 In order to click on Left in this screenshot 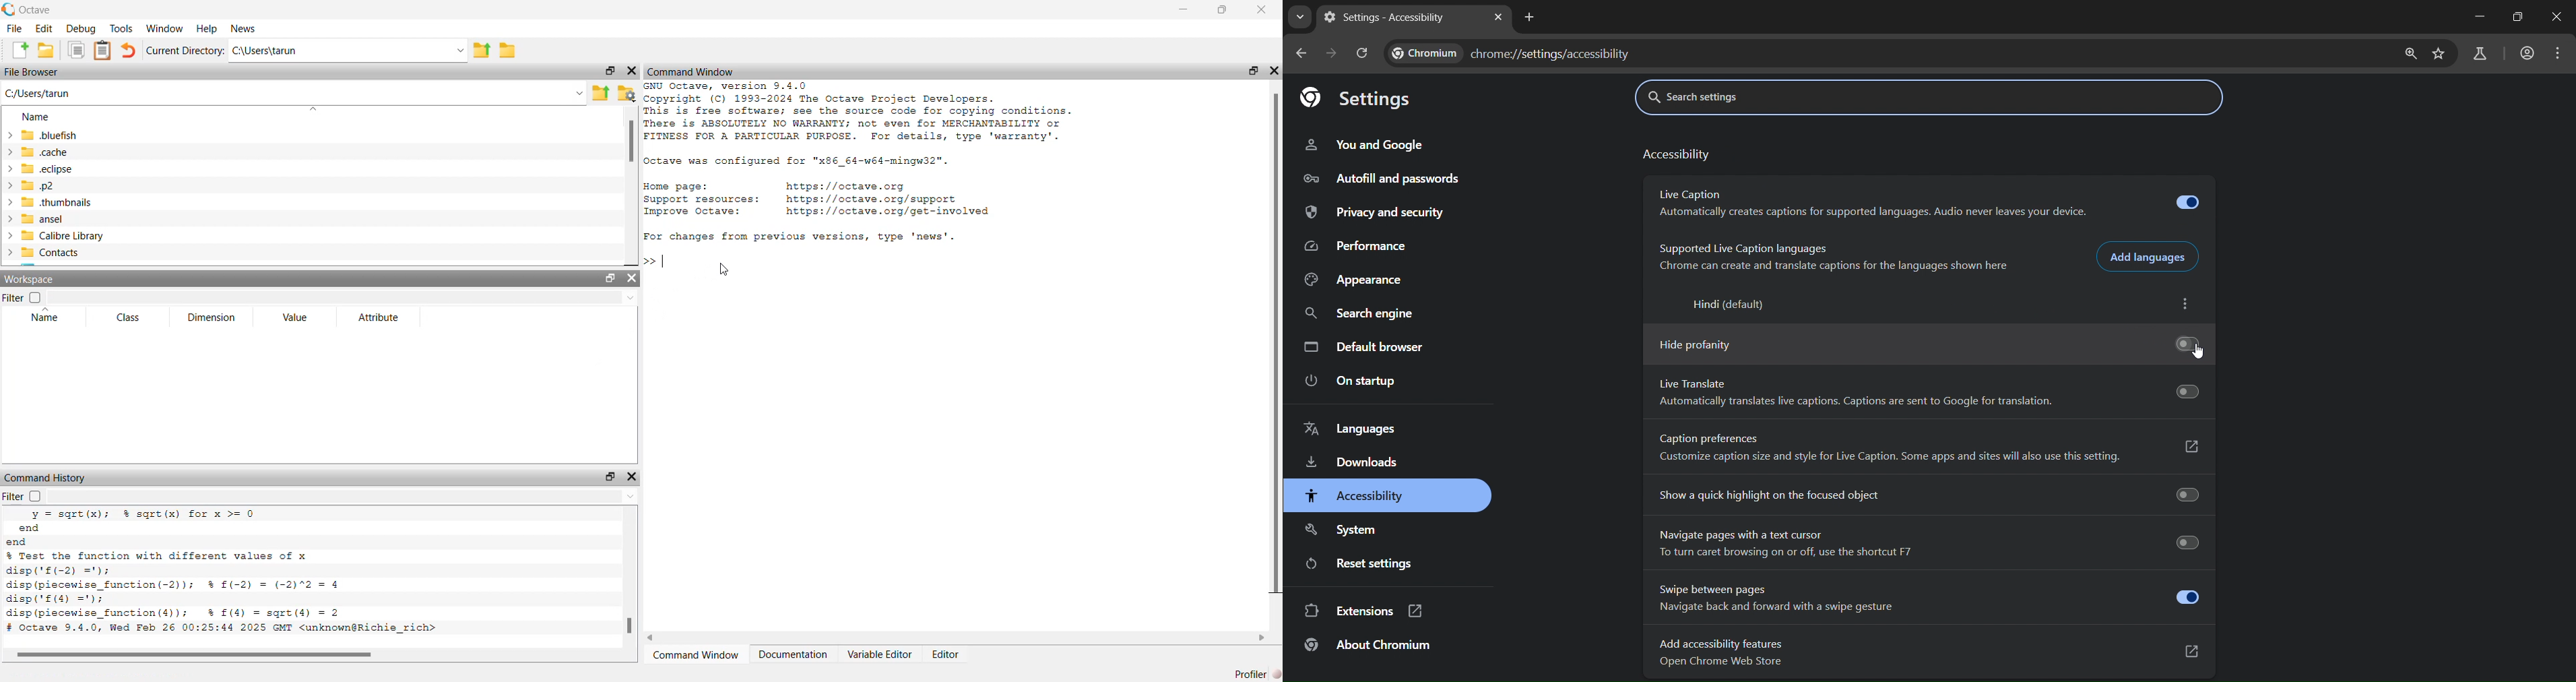, I will do `click(654, 637)`.